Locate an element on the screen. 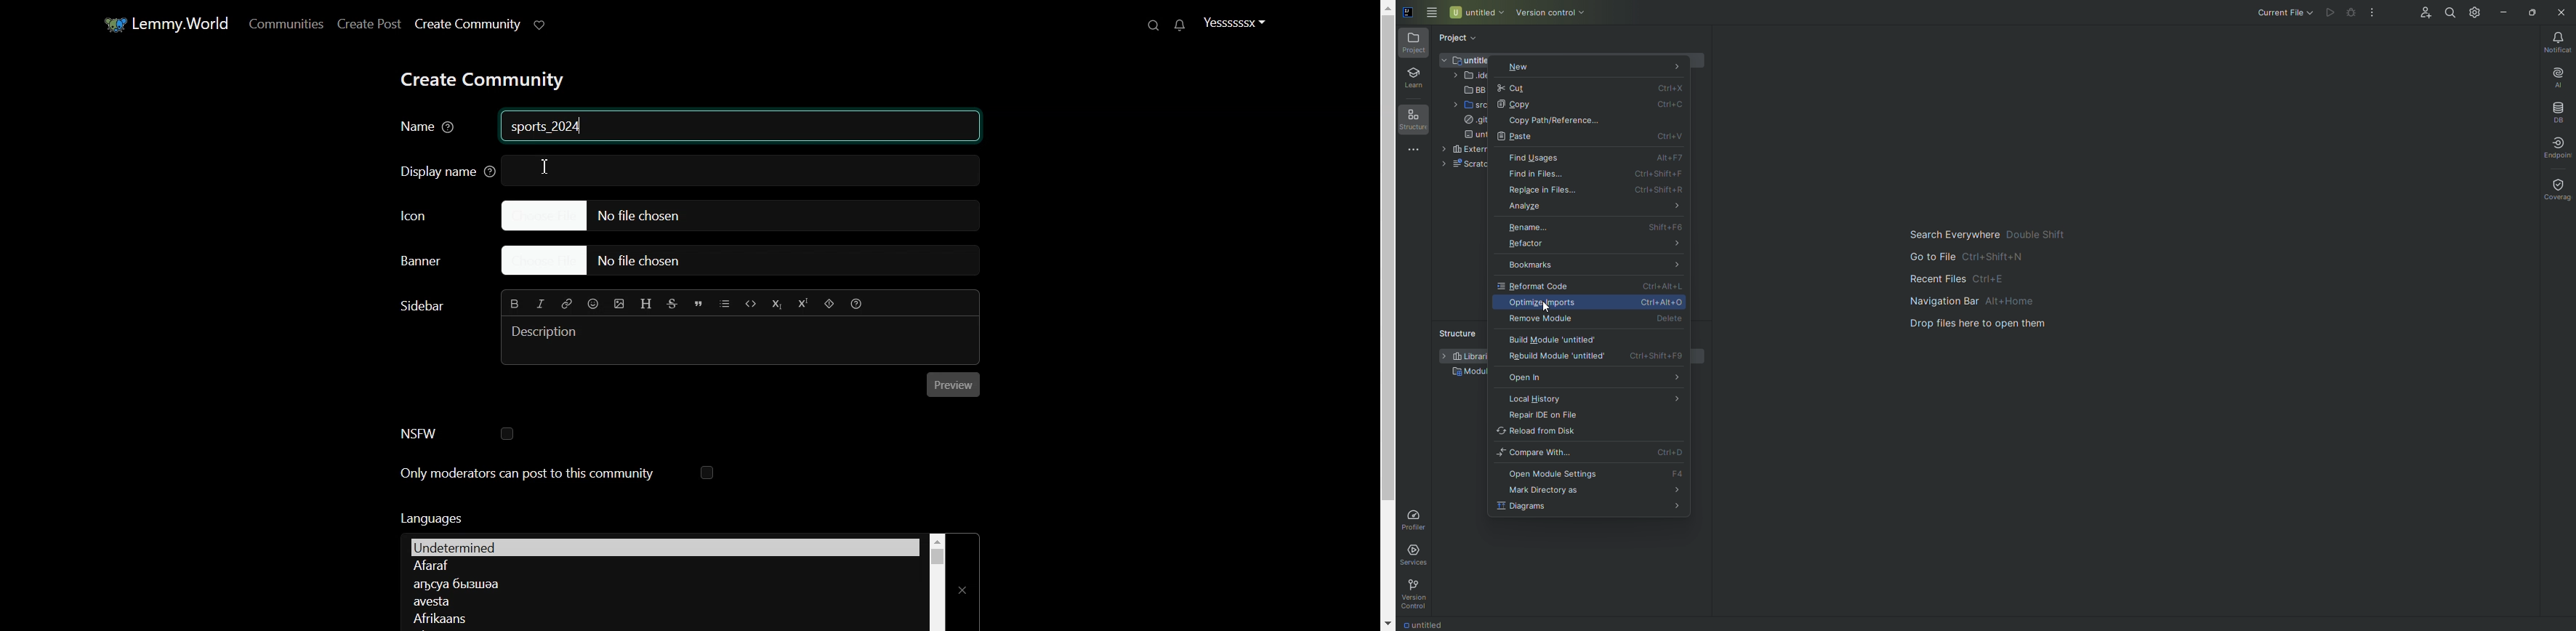  Preview is located at coordinates (954, 385).